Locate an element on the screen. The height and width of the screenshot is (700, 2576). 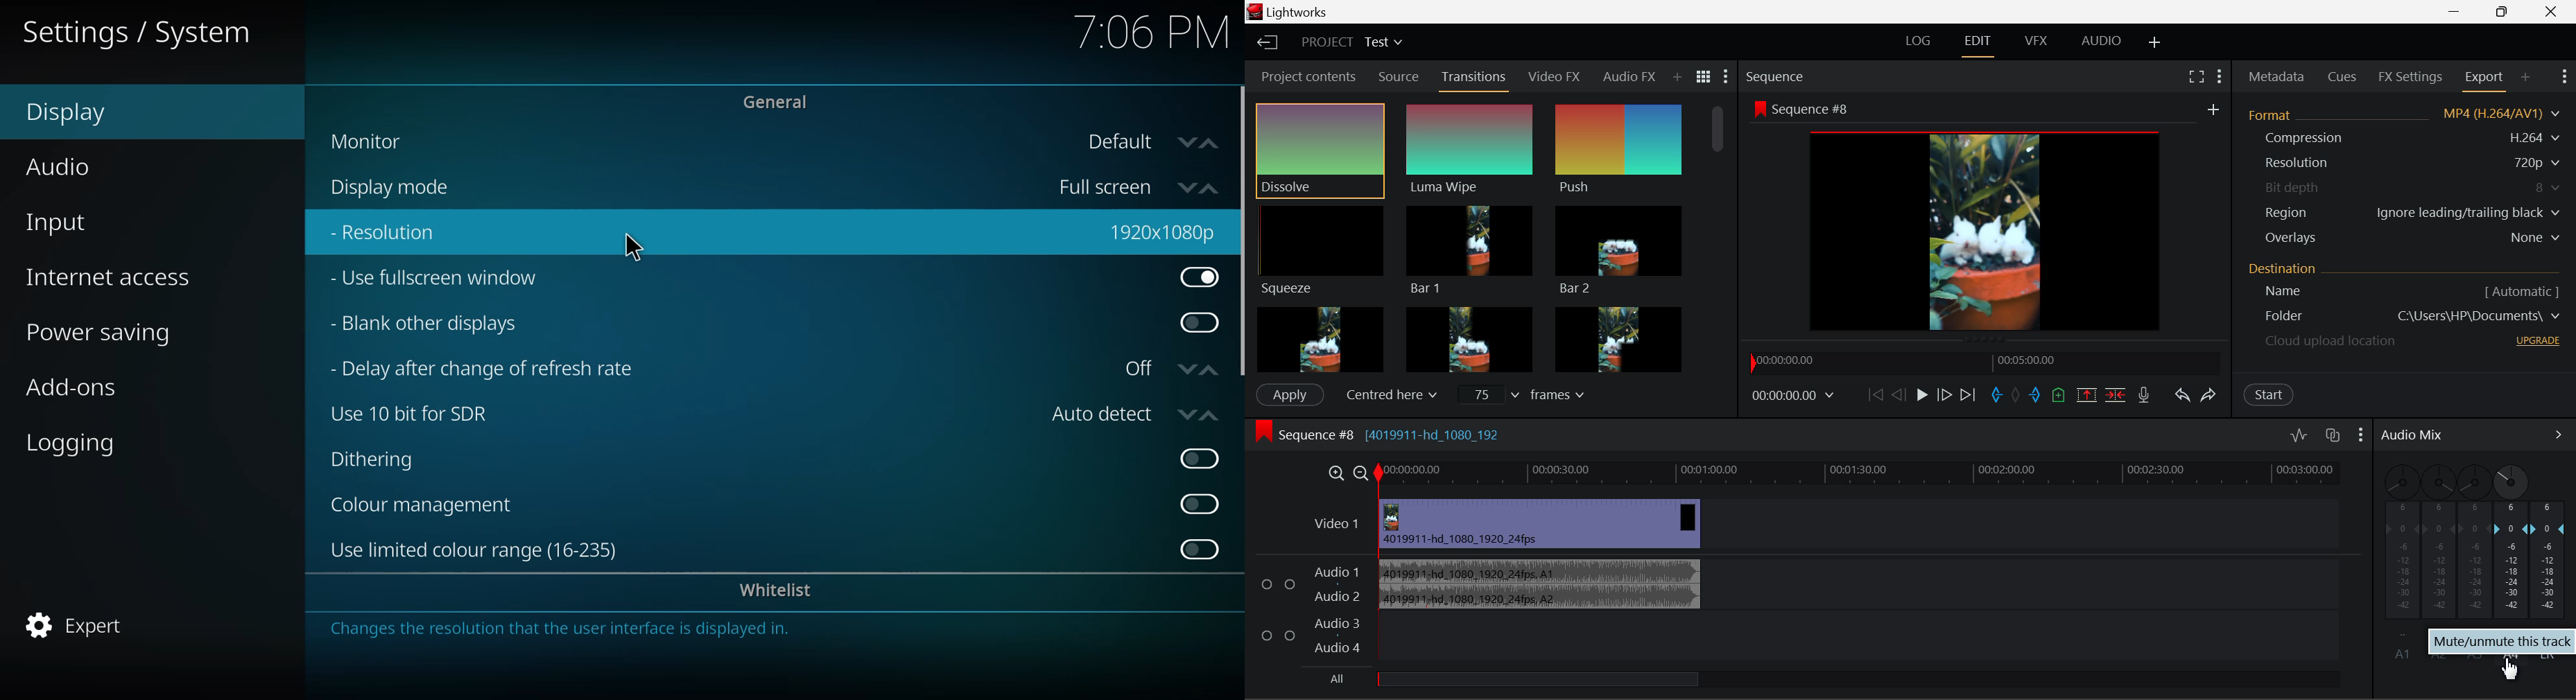
input is located at coordinates (63, 222).